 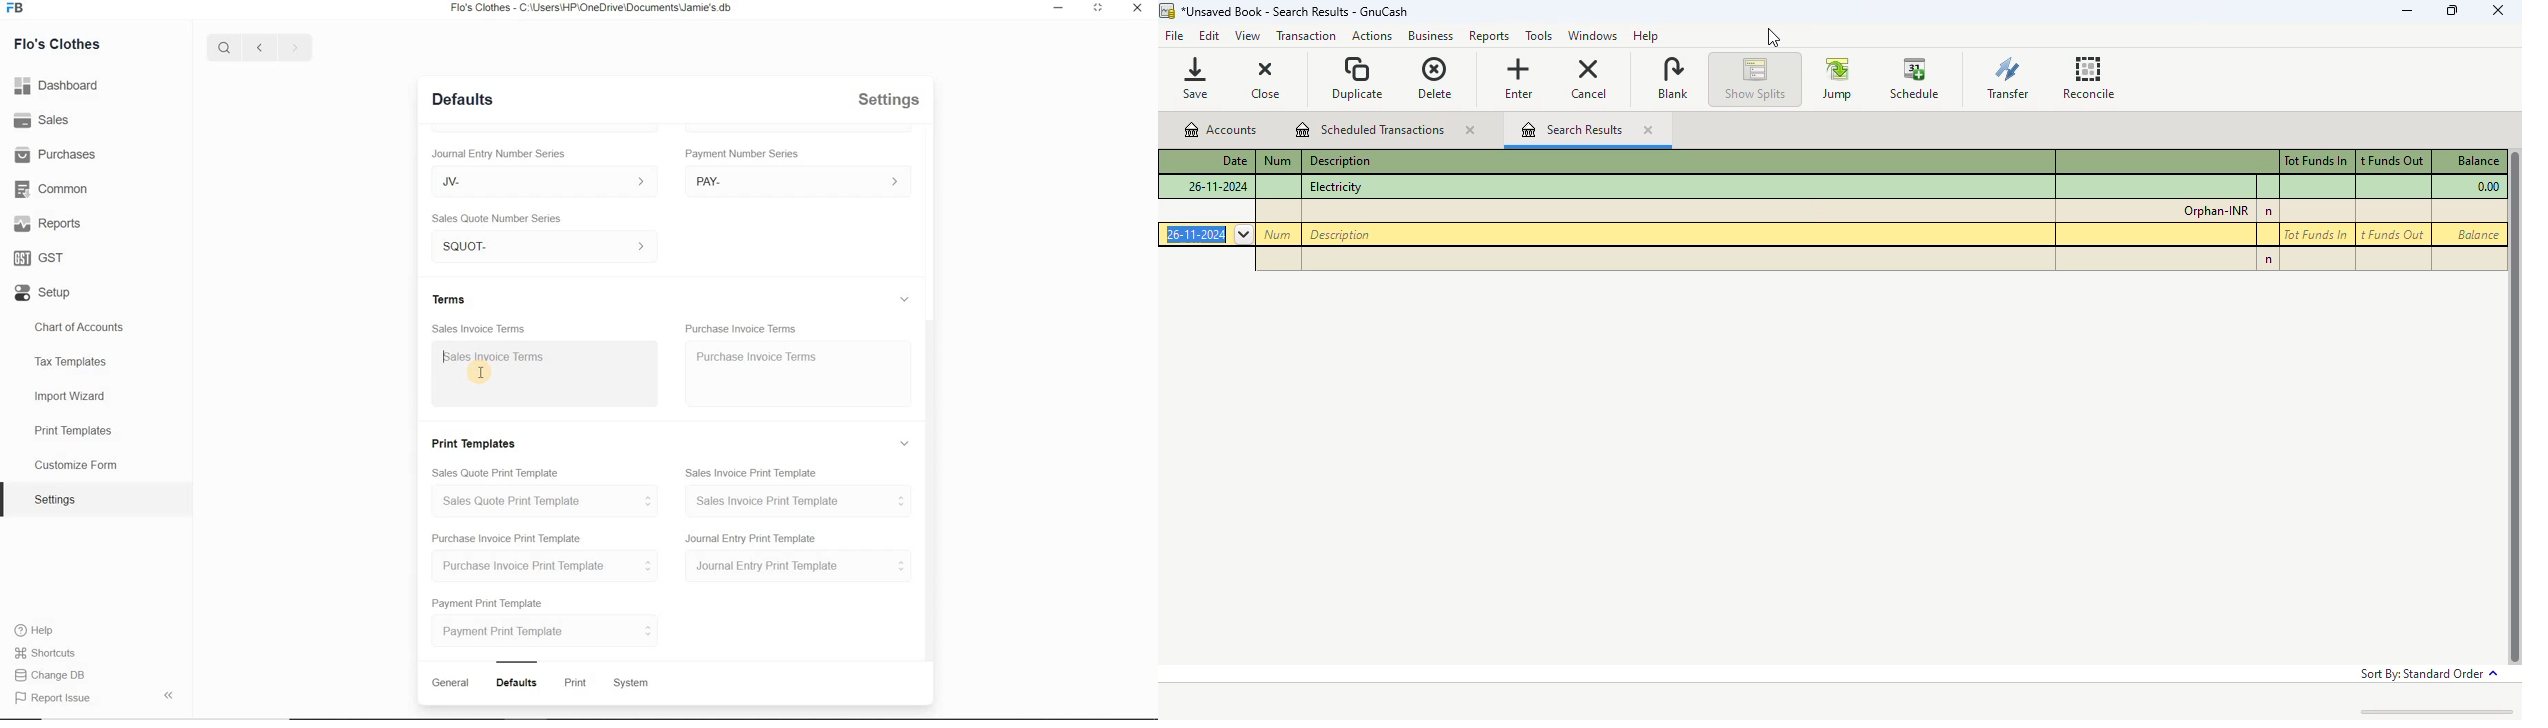 What do you see at coordinates (1320, 11) in the screenshot?
I see `title` at bounding box center [1320, 11].